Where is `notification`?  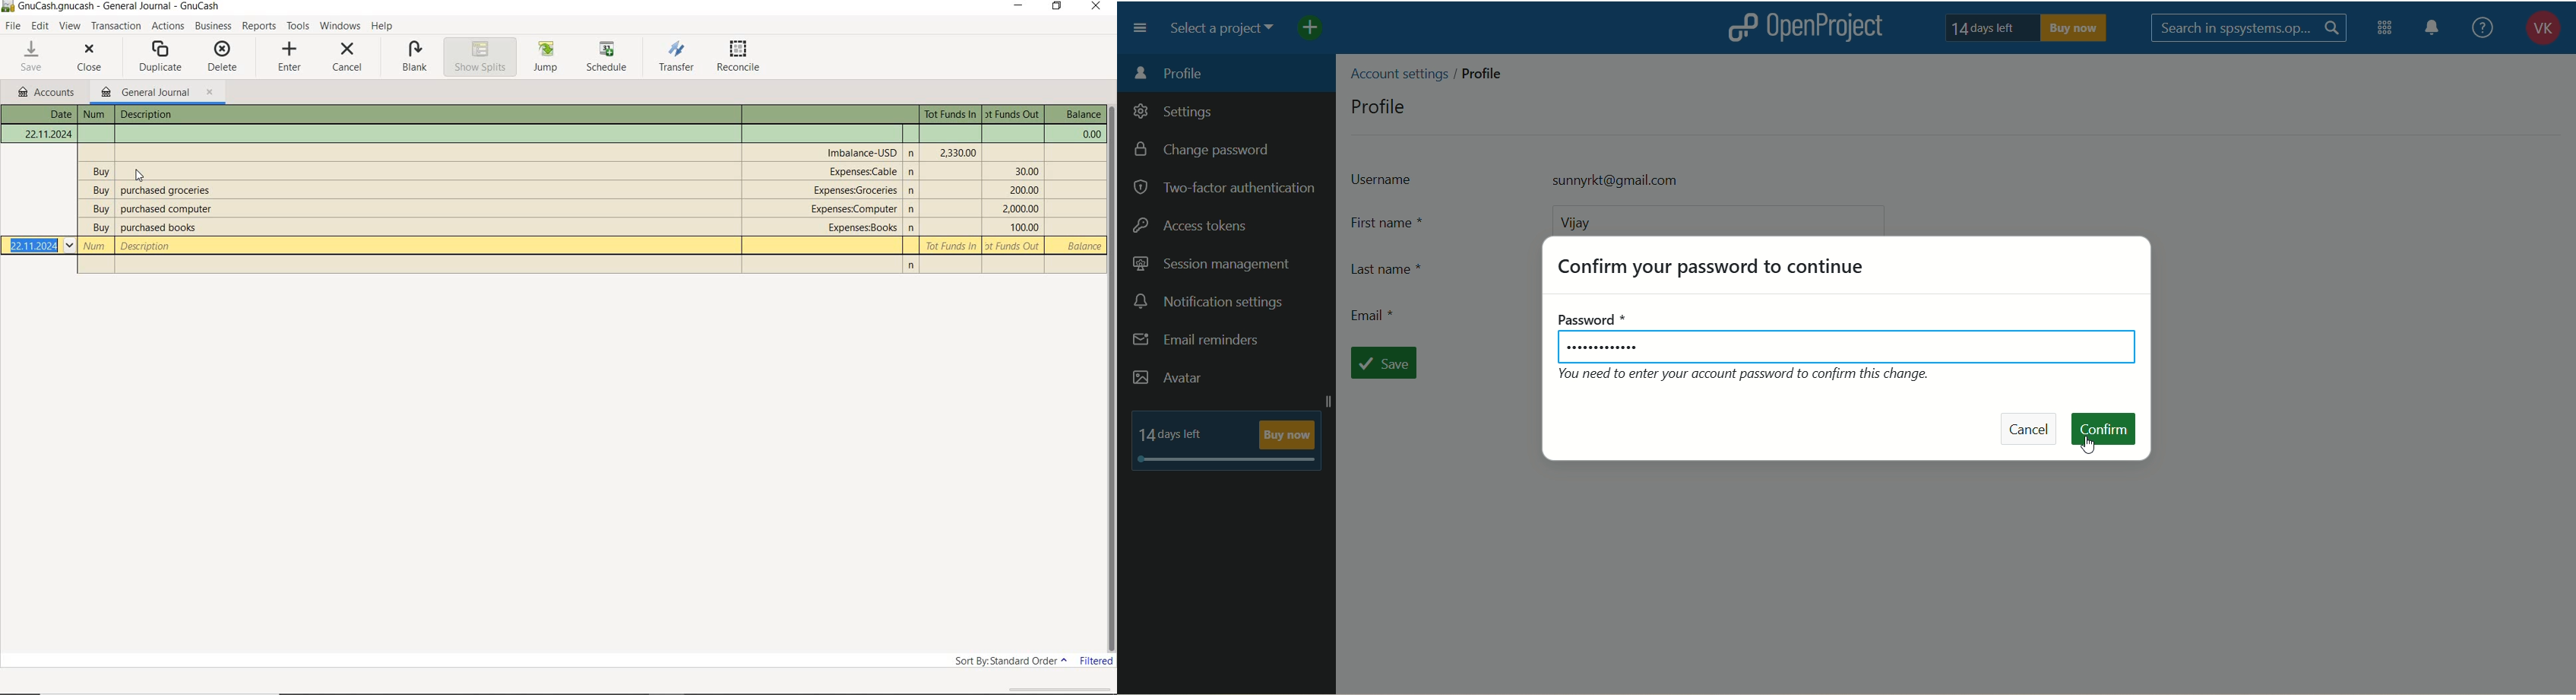 notification is located at coordinates (2438, 30).